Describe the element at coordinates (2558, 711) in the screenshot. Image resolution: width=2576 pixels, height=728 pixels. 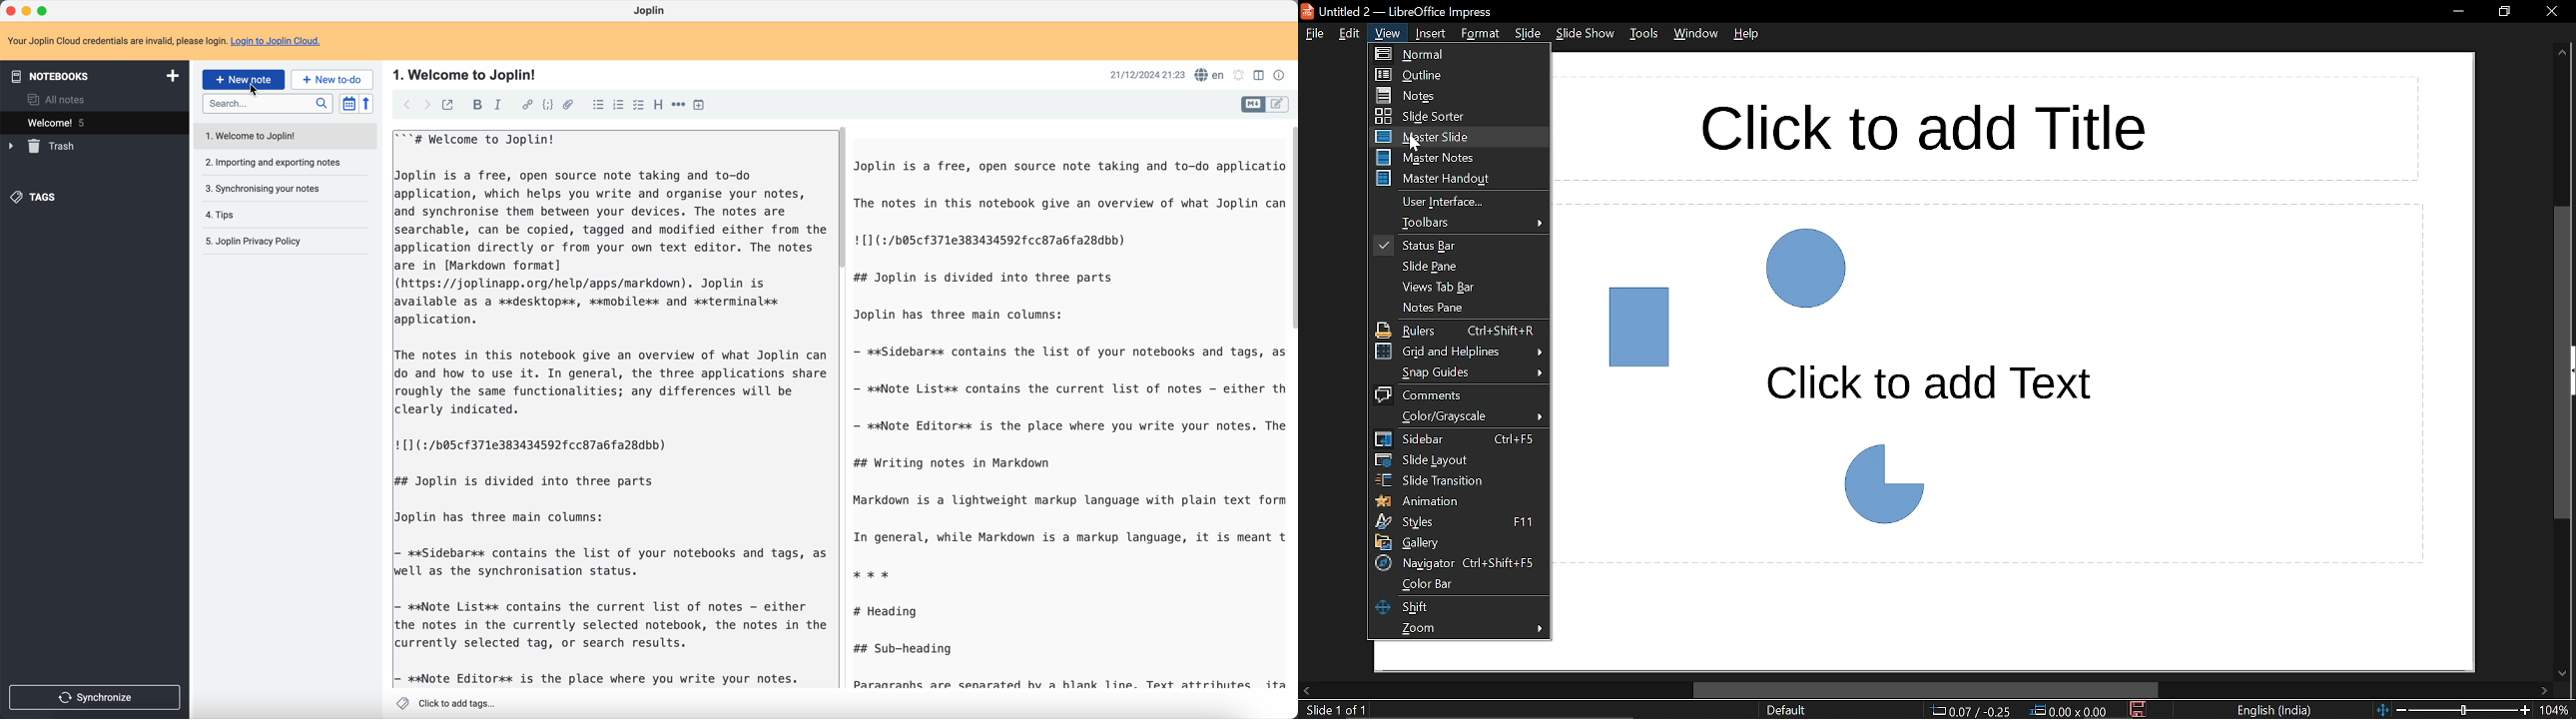
I see `current zoom` at that location.